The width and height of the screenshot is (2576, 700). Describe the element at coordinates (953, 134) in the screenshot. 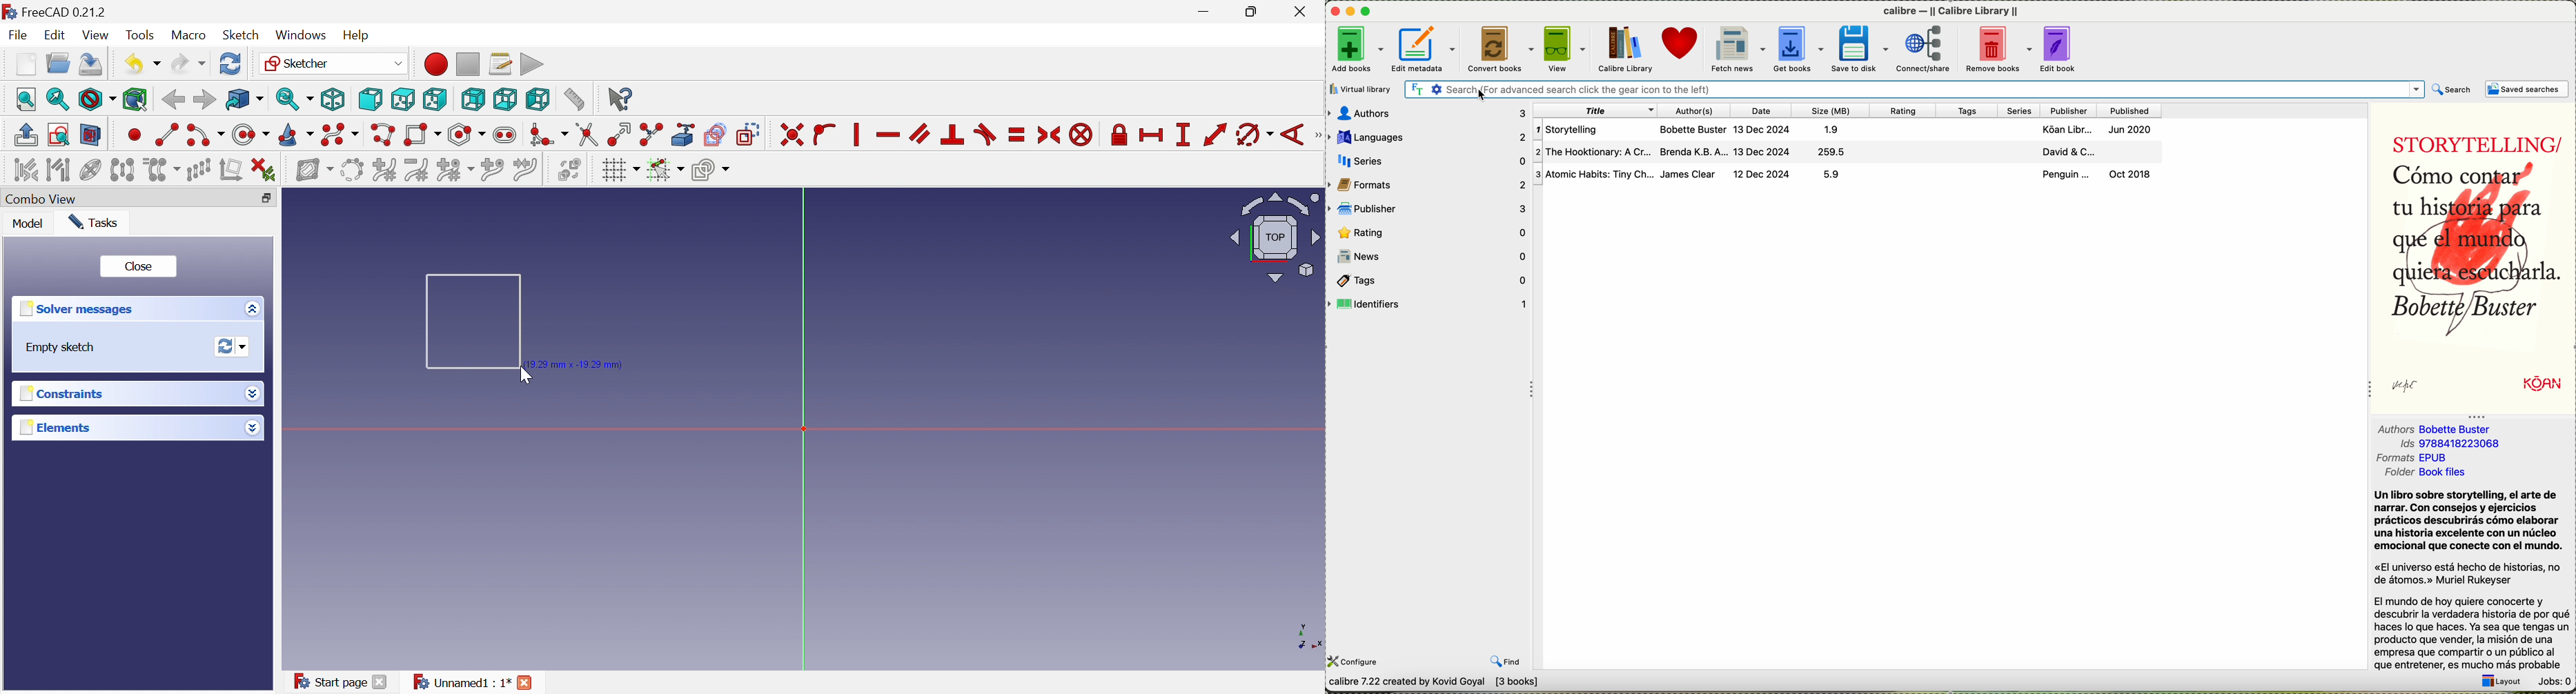

I see `Constrain perpendicular` at that location.